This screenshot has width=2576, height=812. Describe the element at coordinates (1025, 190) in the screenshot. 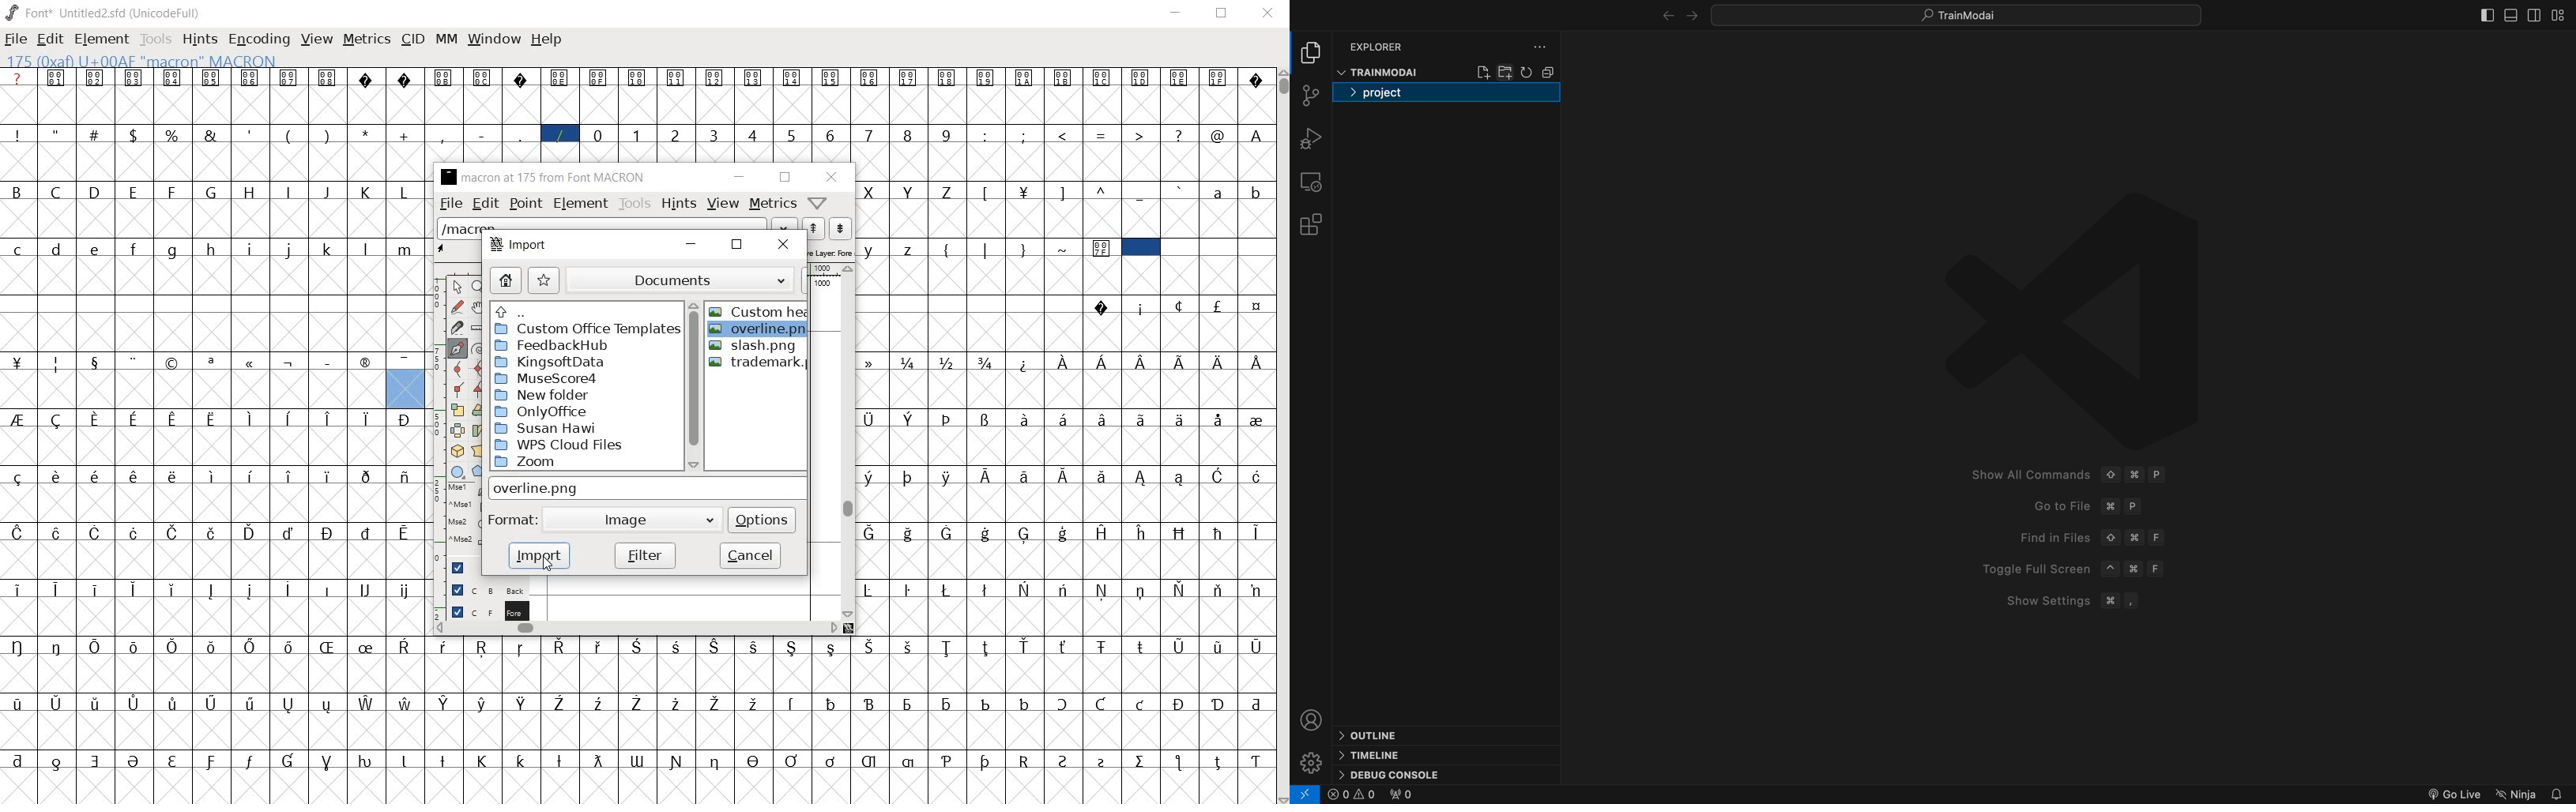

I see `Symbol` at that location.